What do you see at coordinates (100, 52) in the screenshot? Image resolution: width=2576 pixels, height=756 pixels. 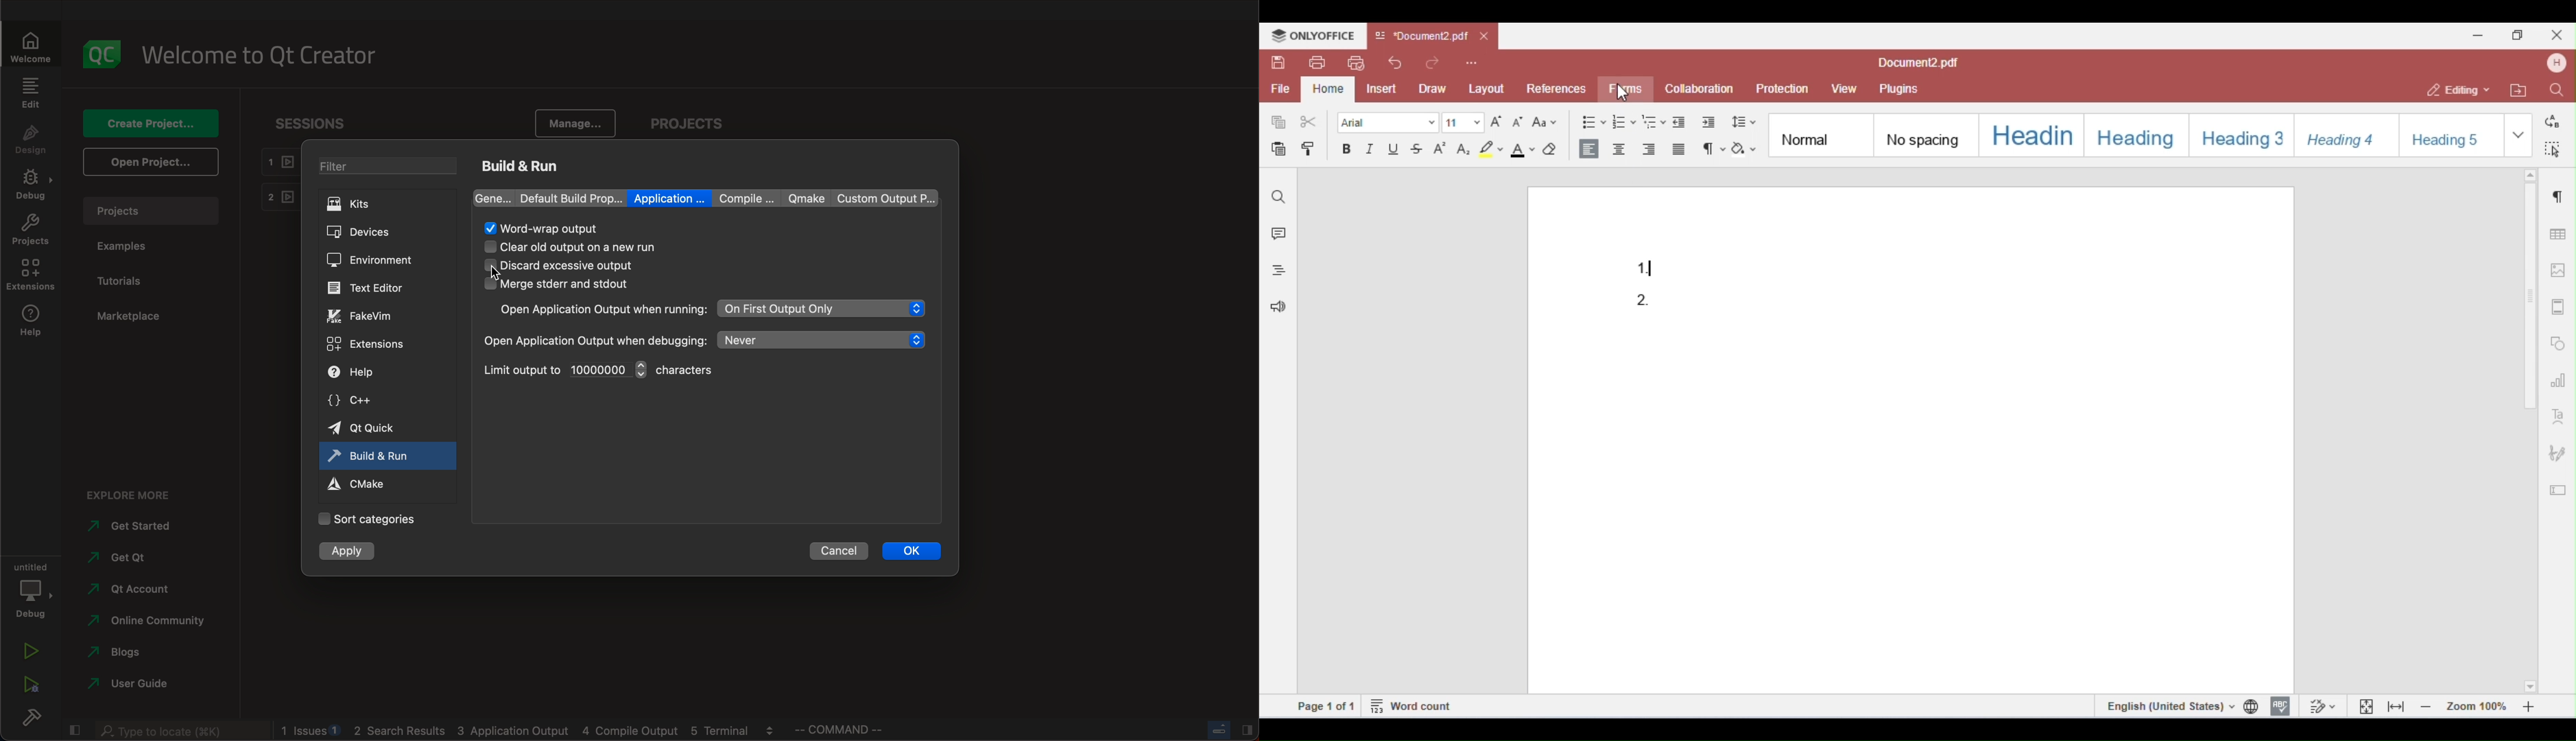 I see `logo` at bounding box center [100, 52].